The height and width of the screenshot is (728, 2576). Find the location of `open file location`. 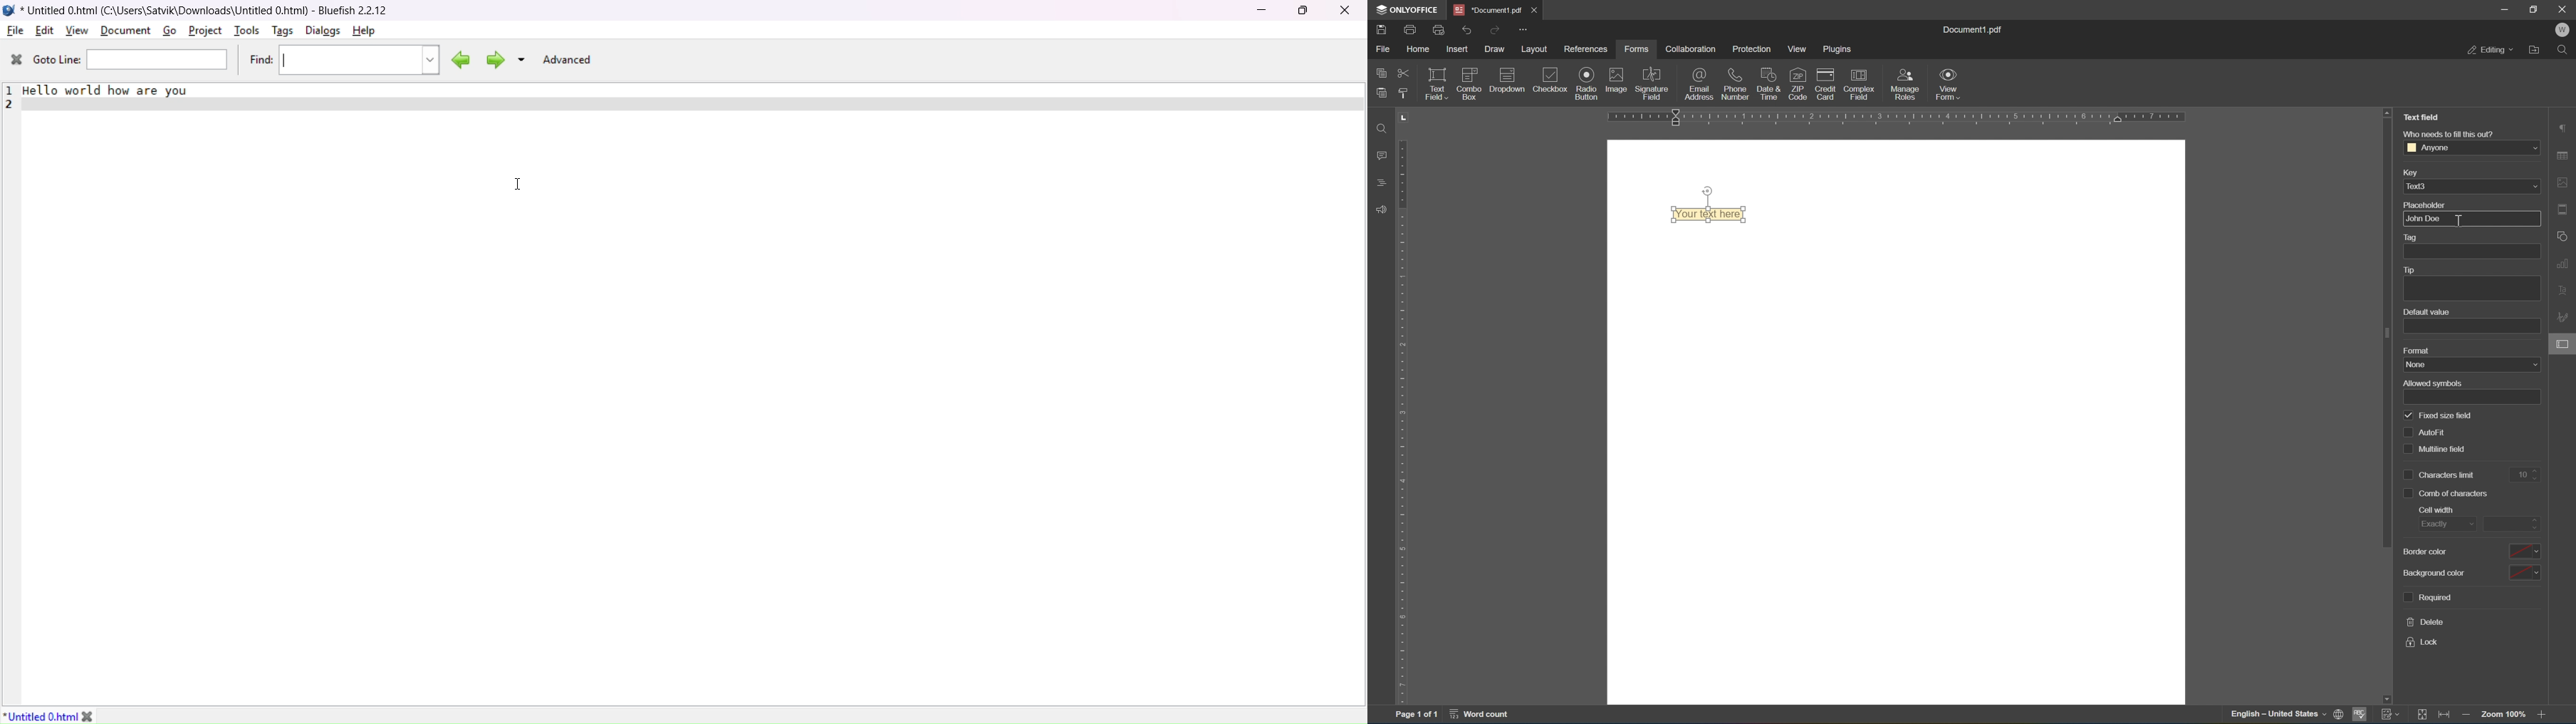

open file location is located at coordinates (2536, 50).